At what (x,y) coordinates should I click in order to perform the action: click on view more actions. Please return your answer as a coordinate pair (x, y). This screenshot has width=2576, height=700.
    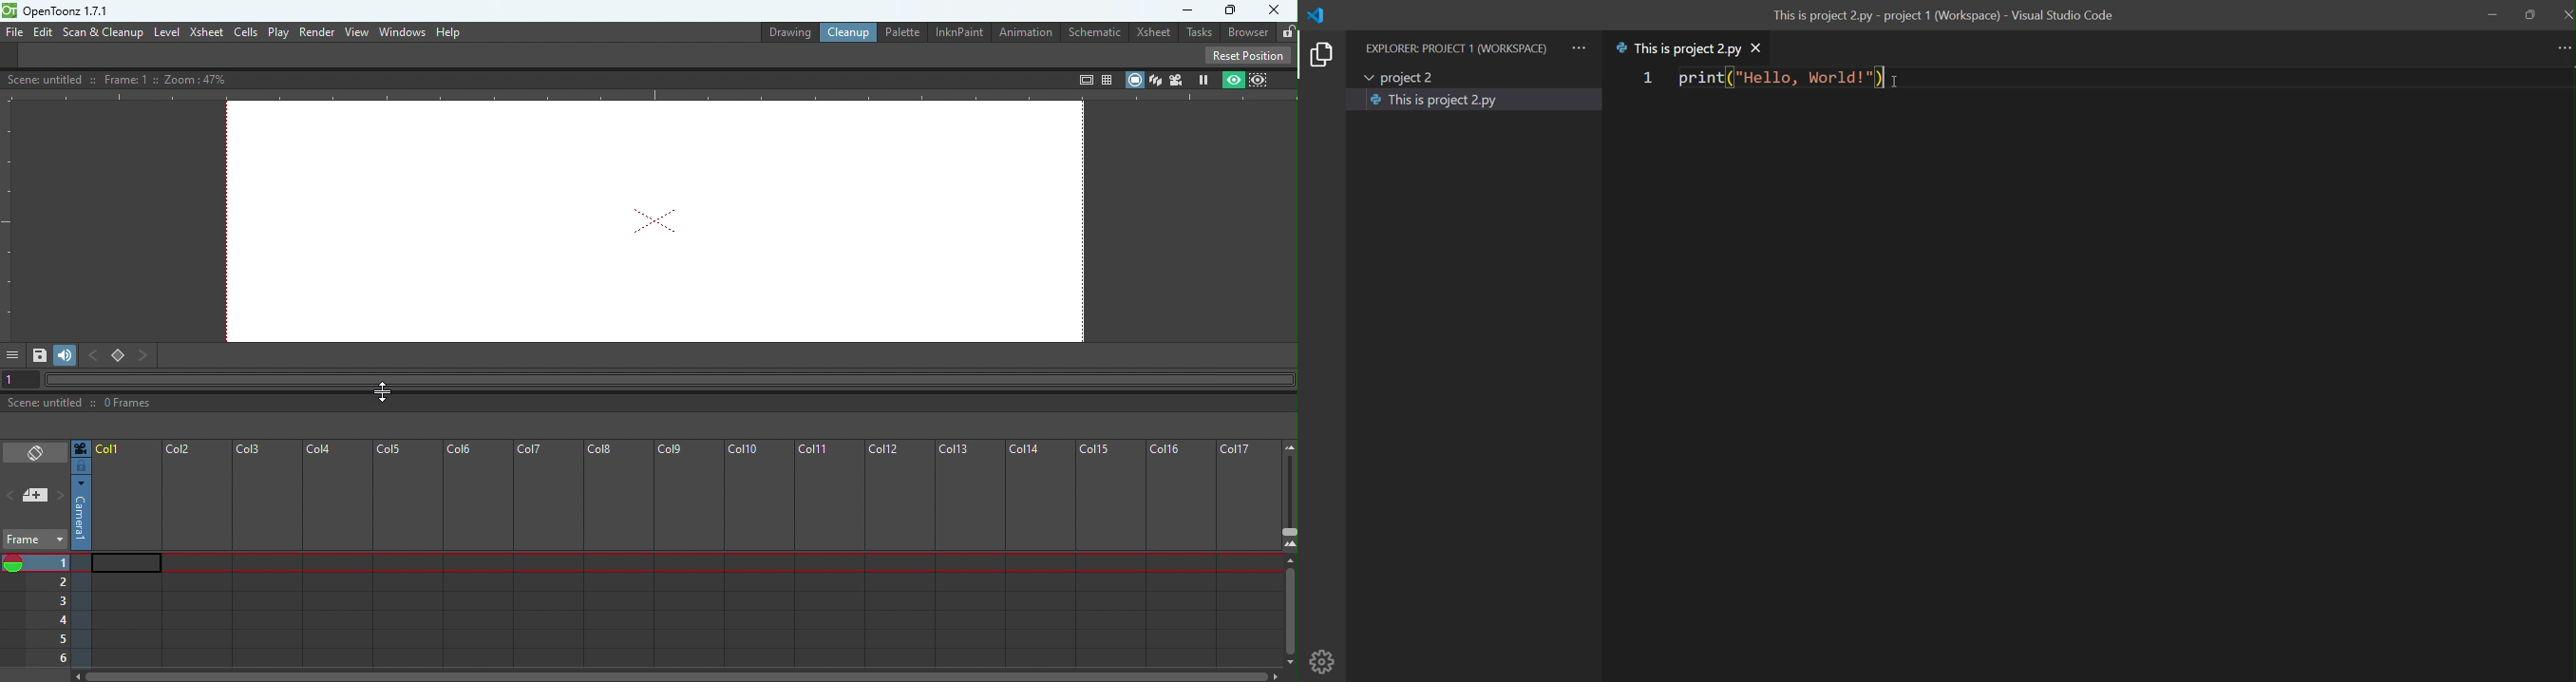
    Looking at the image, I should click on (1579, 48).